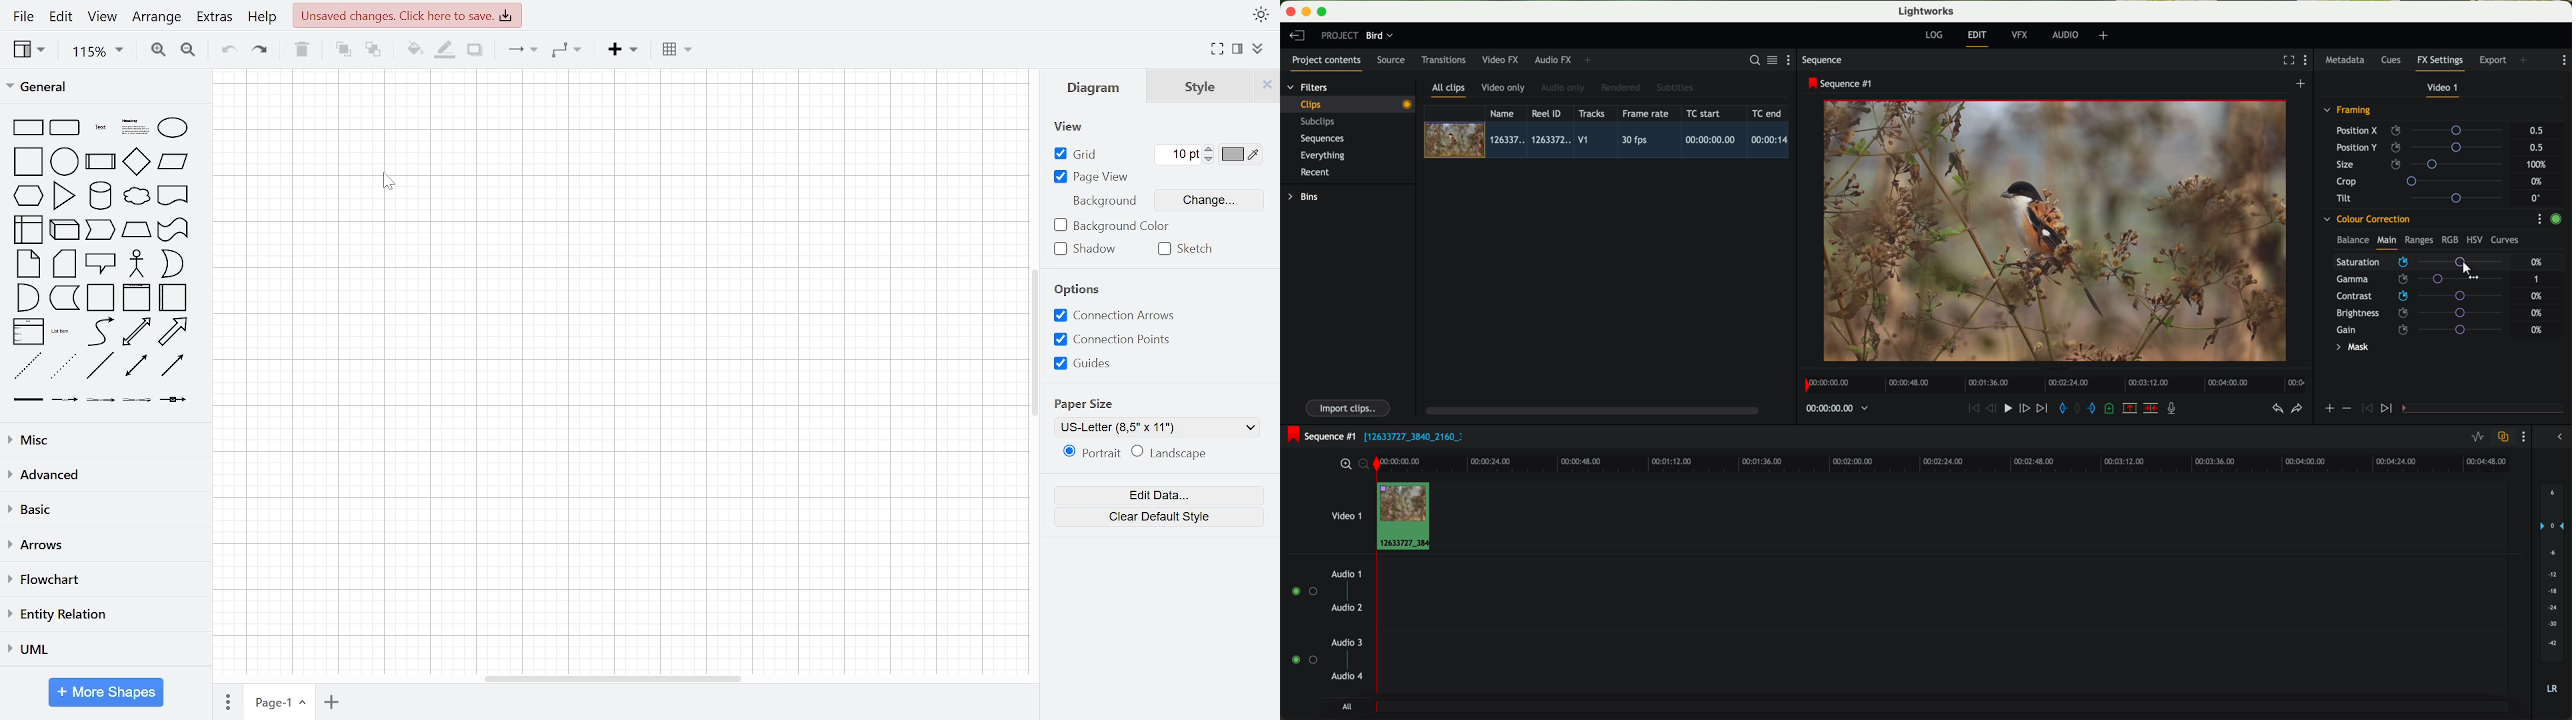 This screenshot has width=2576, height=728. What do you see at coordinates (1210, 200) in the screenshot?
I see `change background` at bounding box center [1210, 200].